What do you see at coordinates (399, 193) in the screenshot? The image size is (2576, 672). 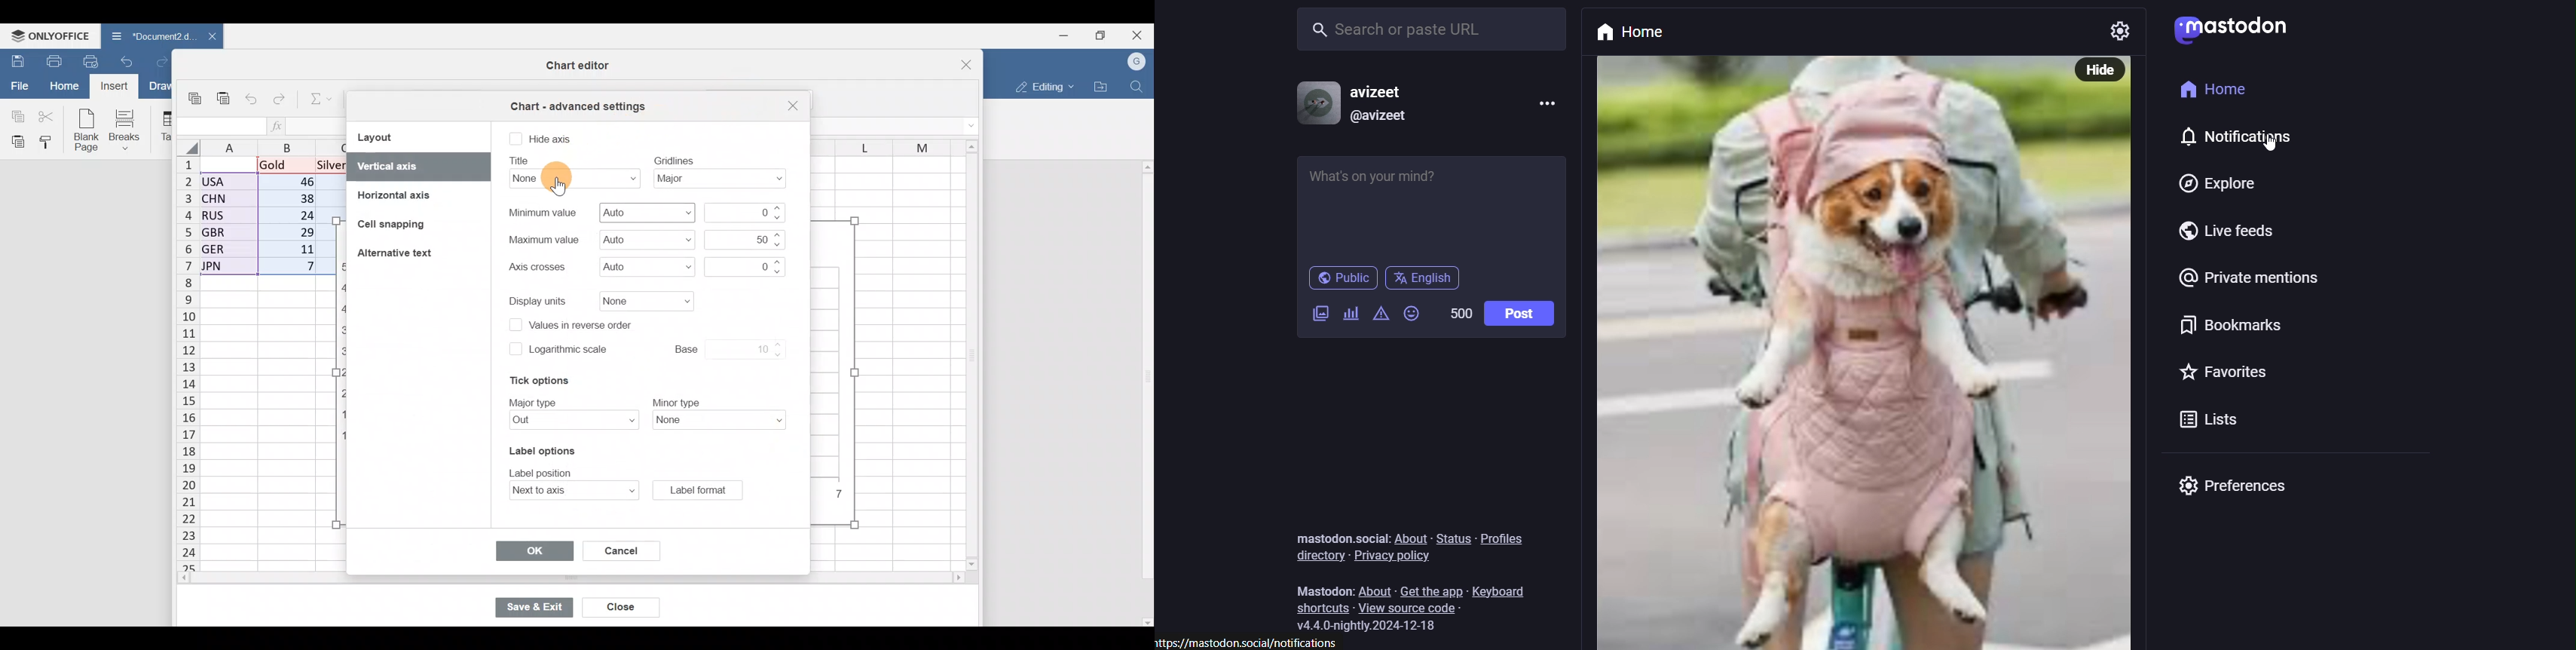 I see `Horizontal axis` at bounding box center [399, 193].